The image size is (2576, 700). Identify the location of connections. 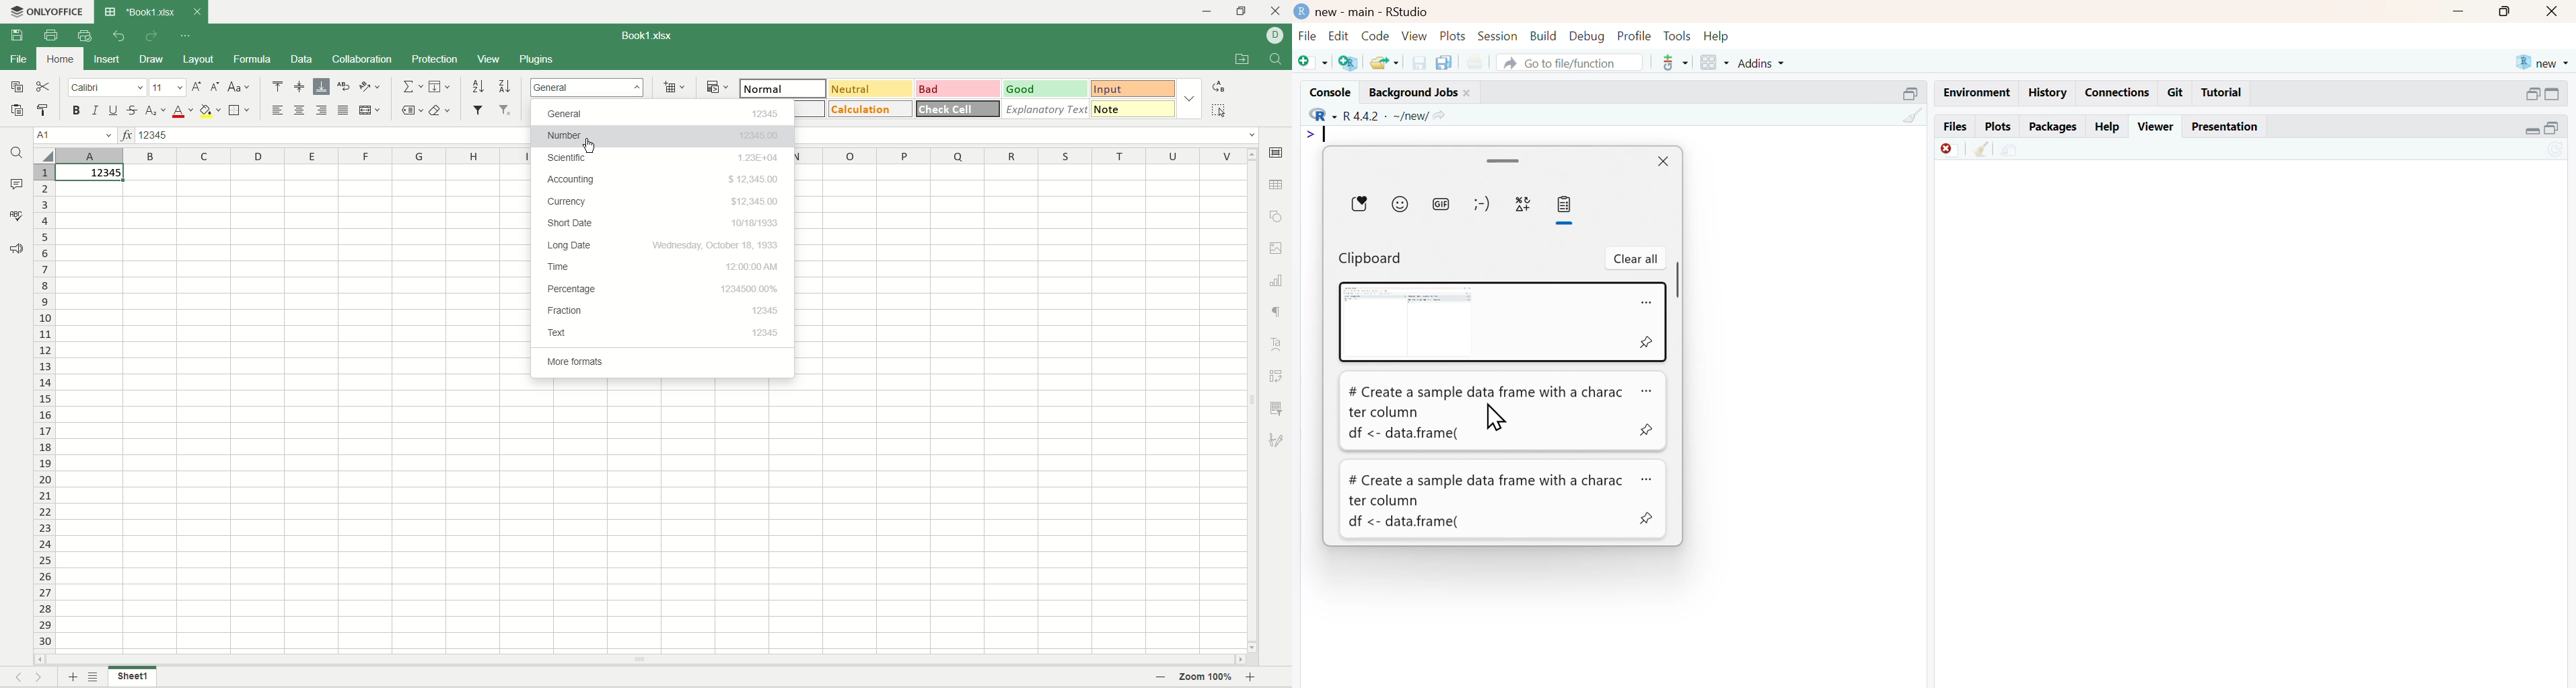
(2119, 92).